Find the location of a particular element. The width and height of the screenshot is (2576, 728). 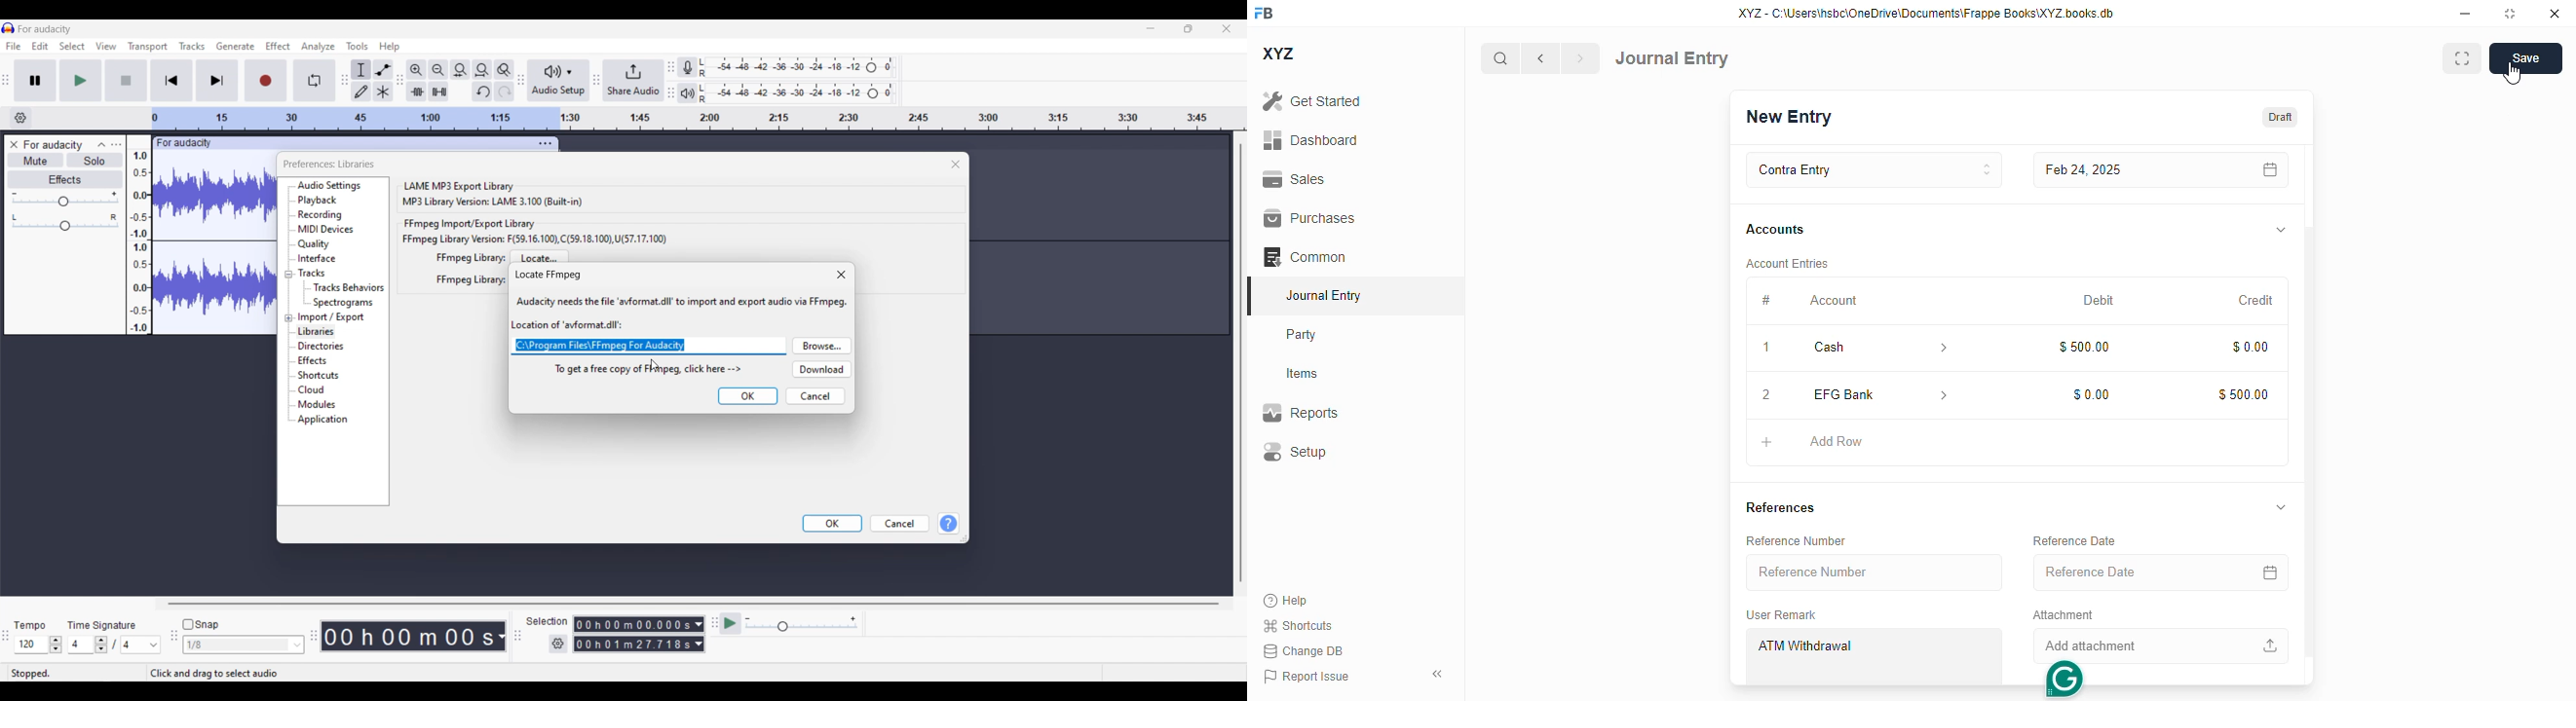

Multi tool is located at coordinates (383, 92).